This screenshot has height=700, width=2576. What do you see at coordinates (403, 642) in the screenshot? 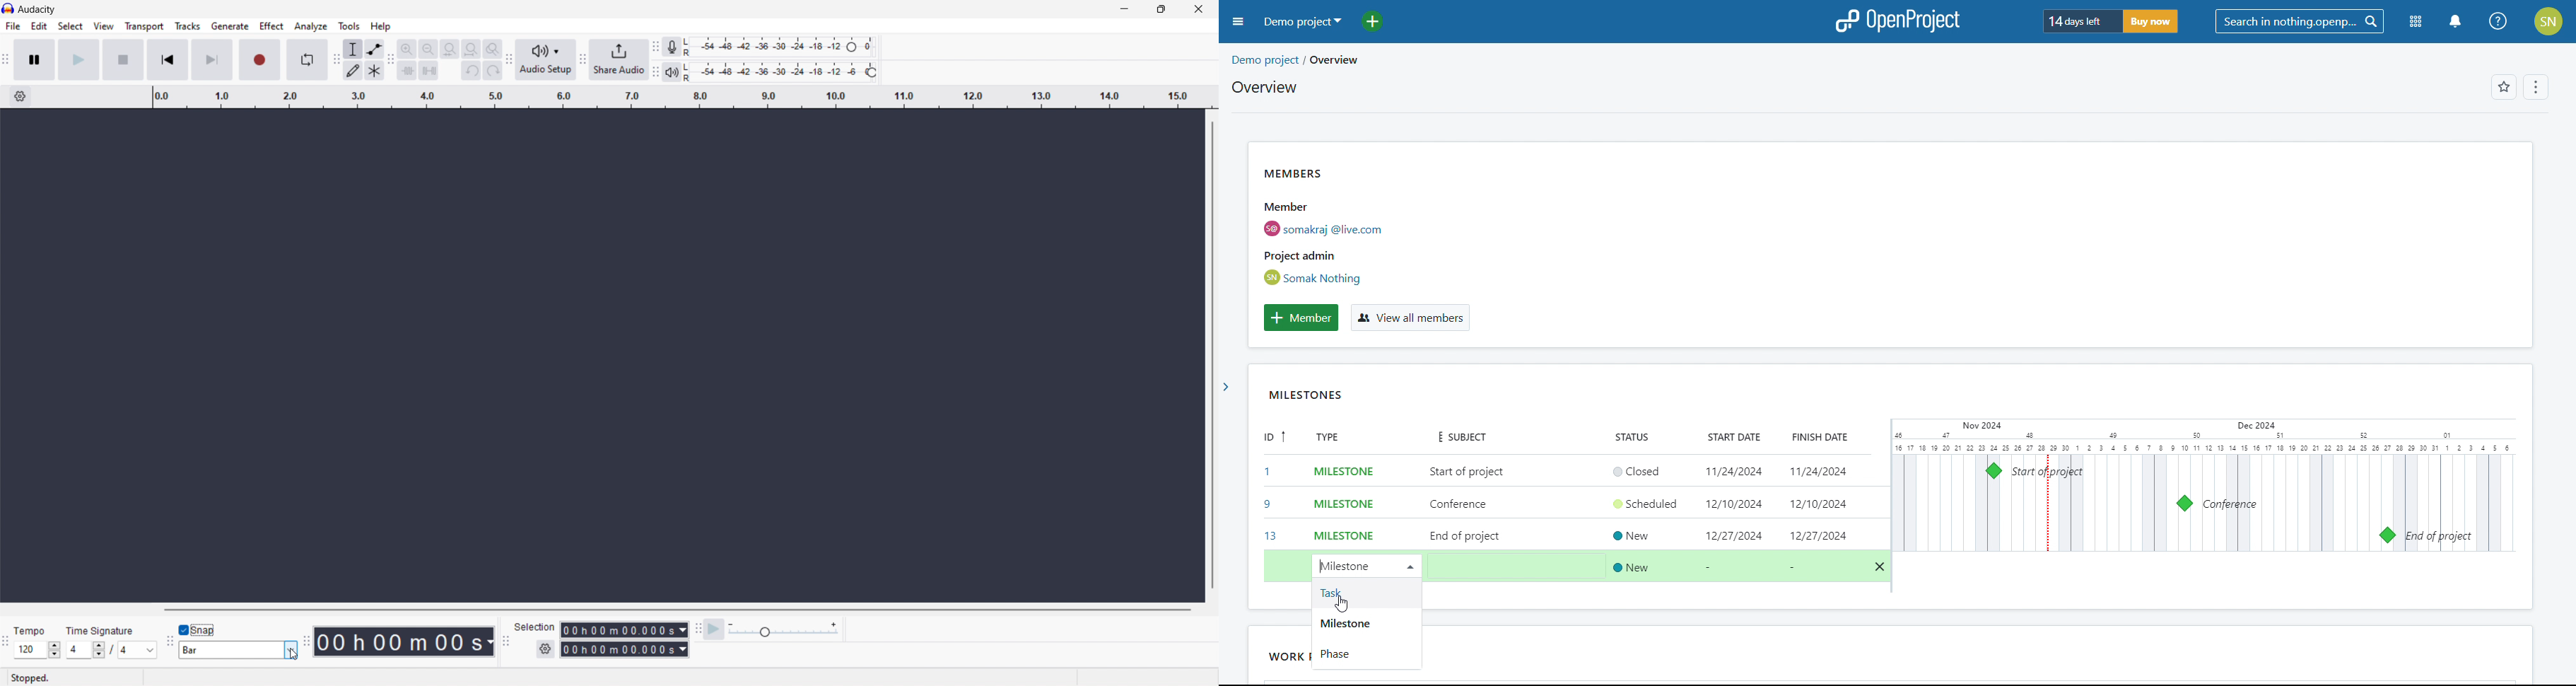
I see `time` at bounding box center [403, 642].